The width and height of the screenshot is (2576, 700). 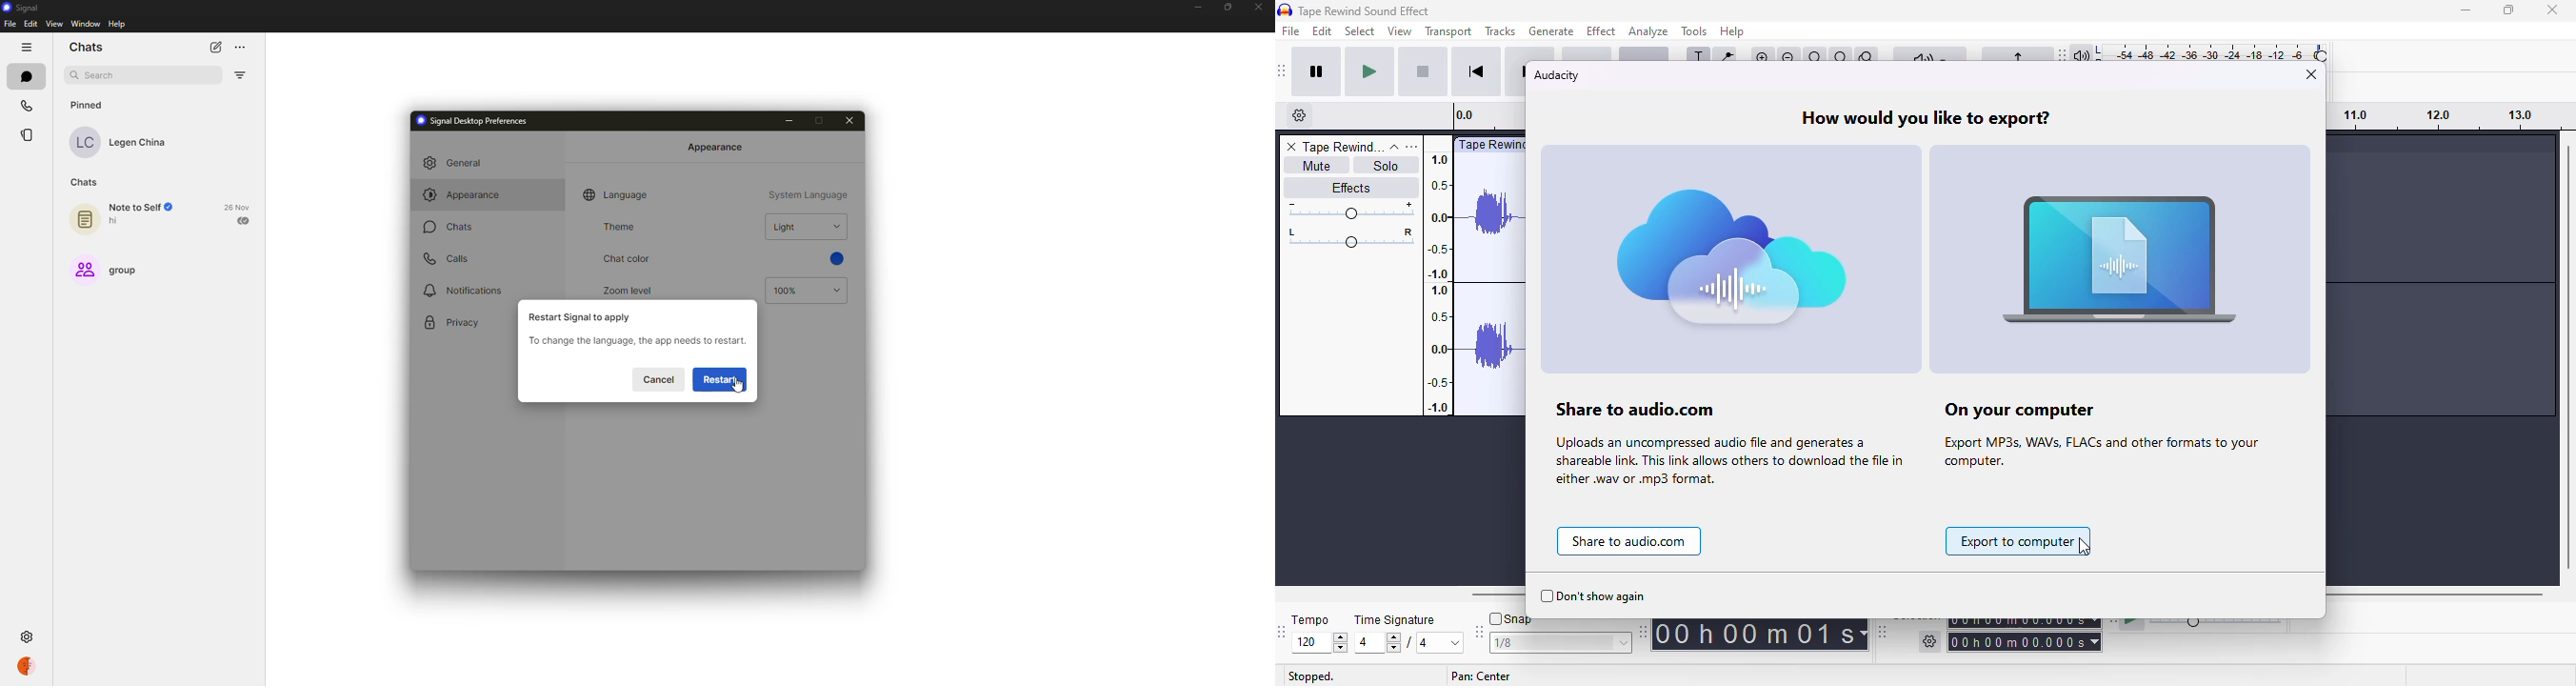 What do you see at coordinates (2034, 410) in the screenshot?
I see `On your computer` at bounding box center [2034, 410].